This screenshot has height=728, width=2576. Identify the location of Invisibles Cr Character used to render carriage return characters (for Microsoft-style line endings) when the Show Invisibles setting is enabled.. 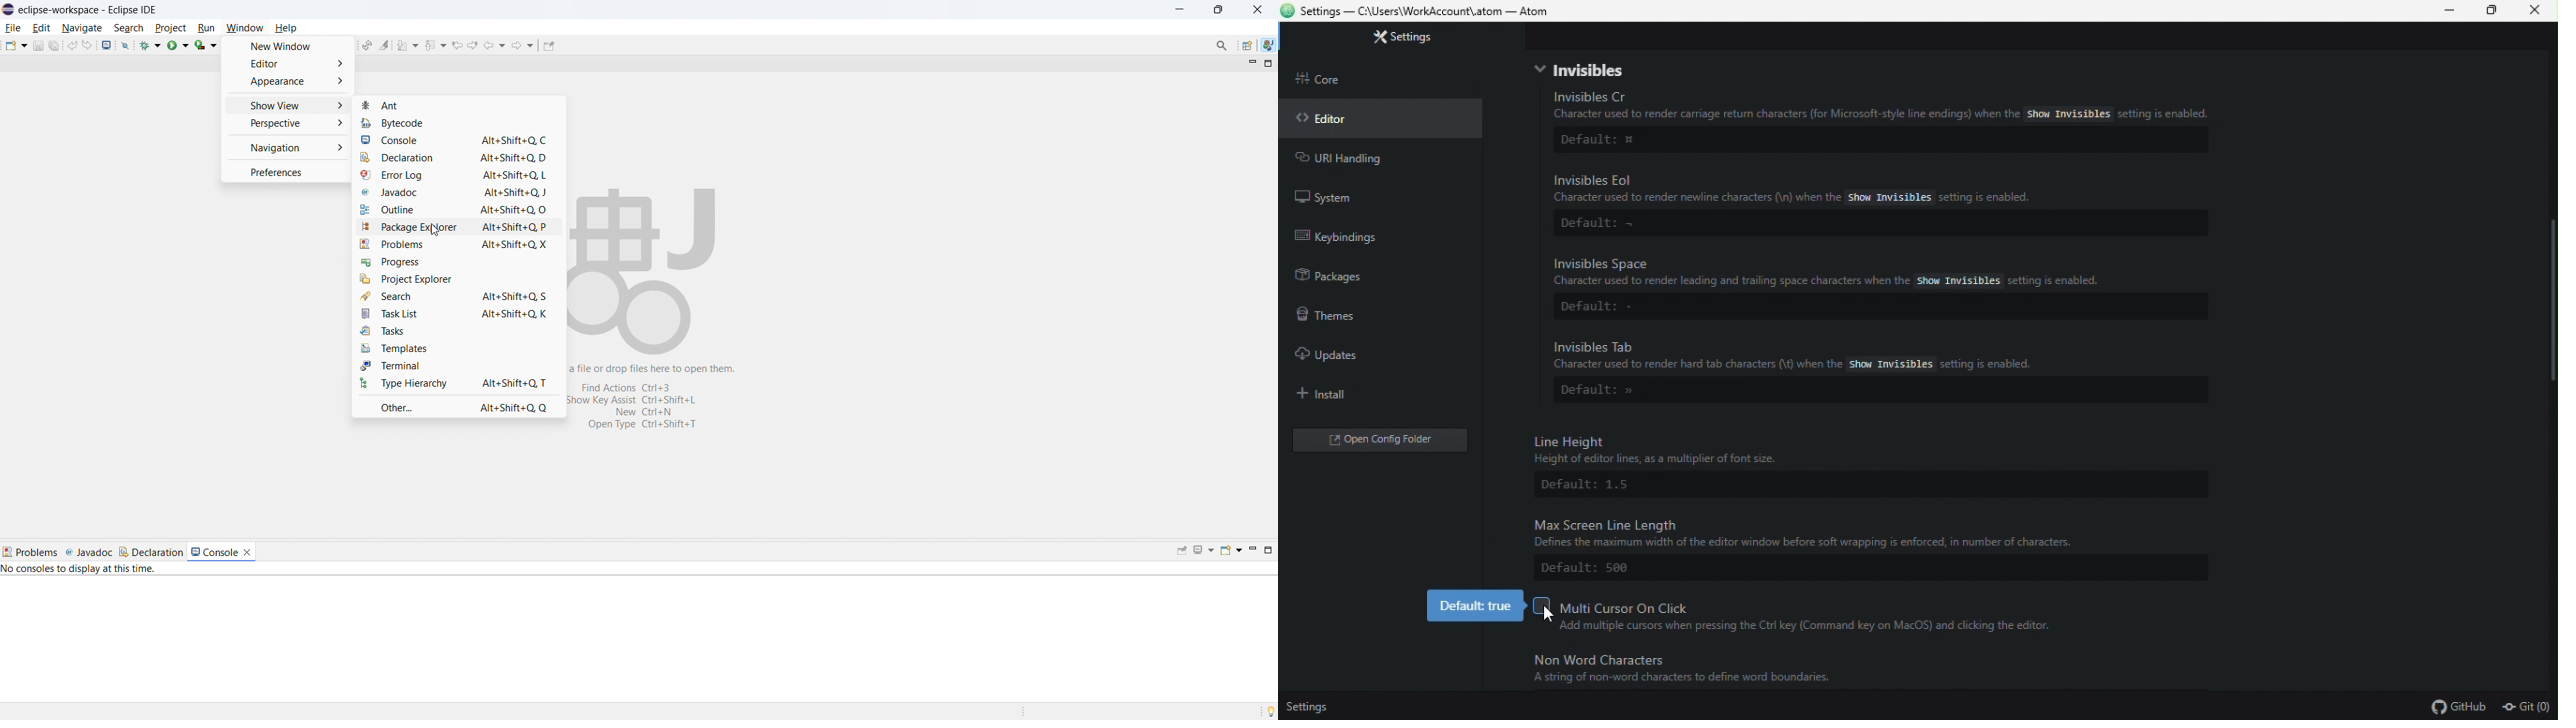
(1877, 104).